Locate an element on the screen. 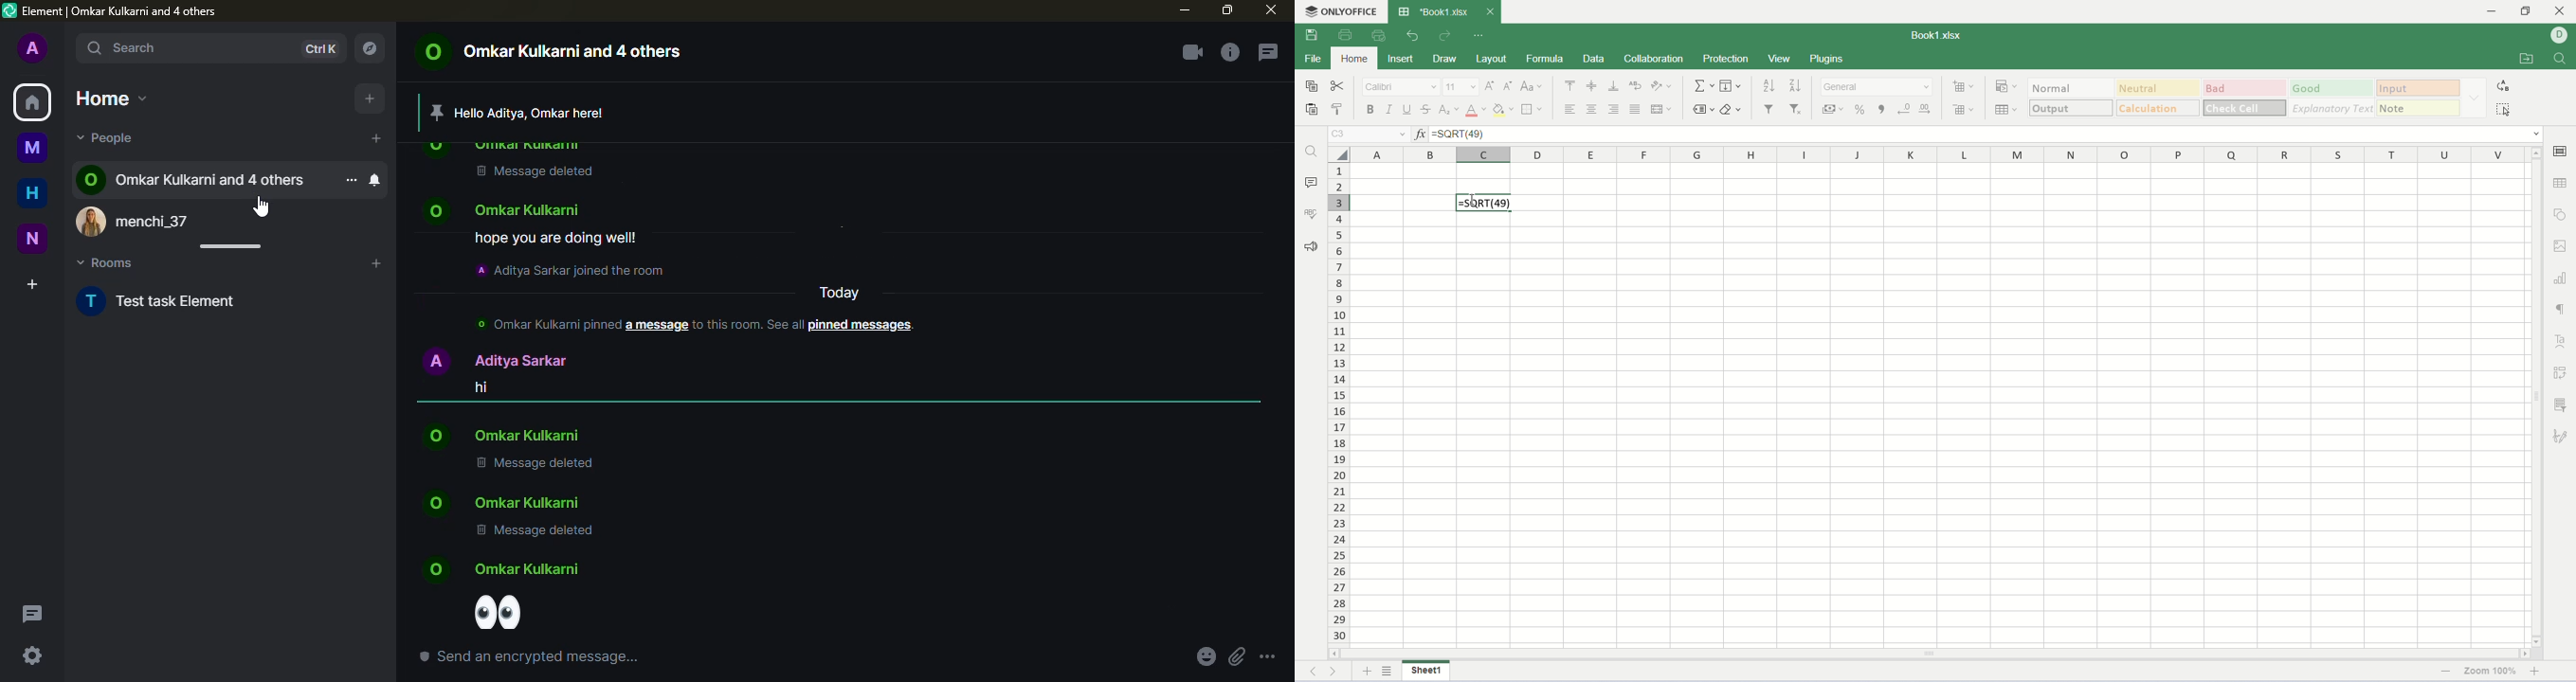  info is located at coordinates (1229, 51).